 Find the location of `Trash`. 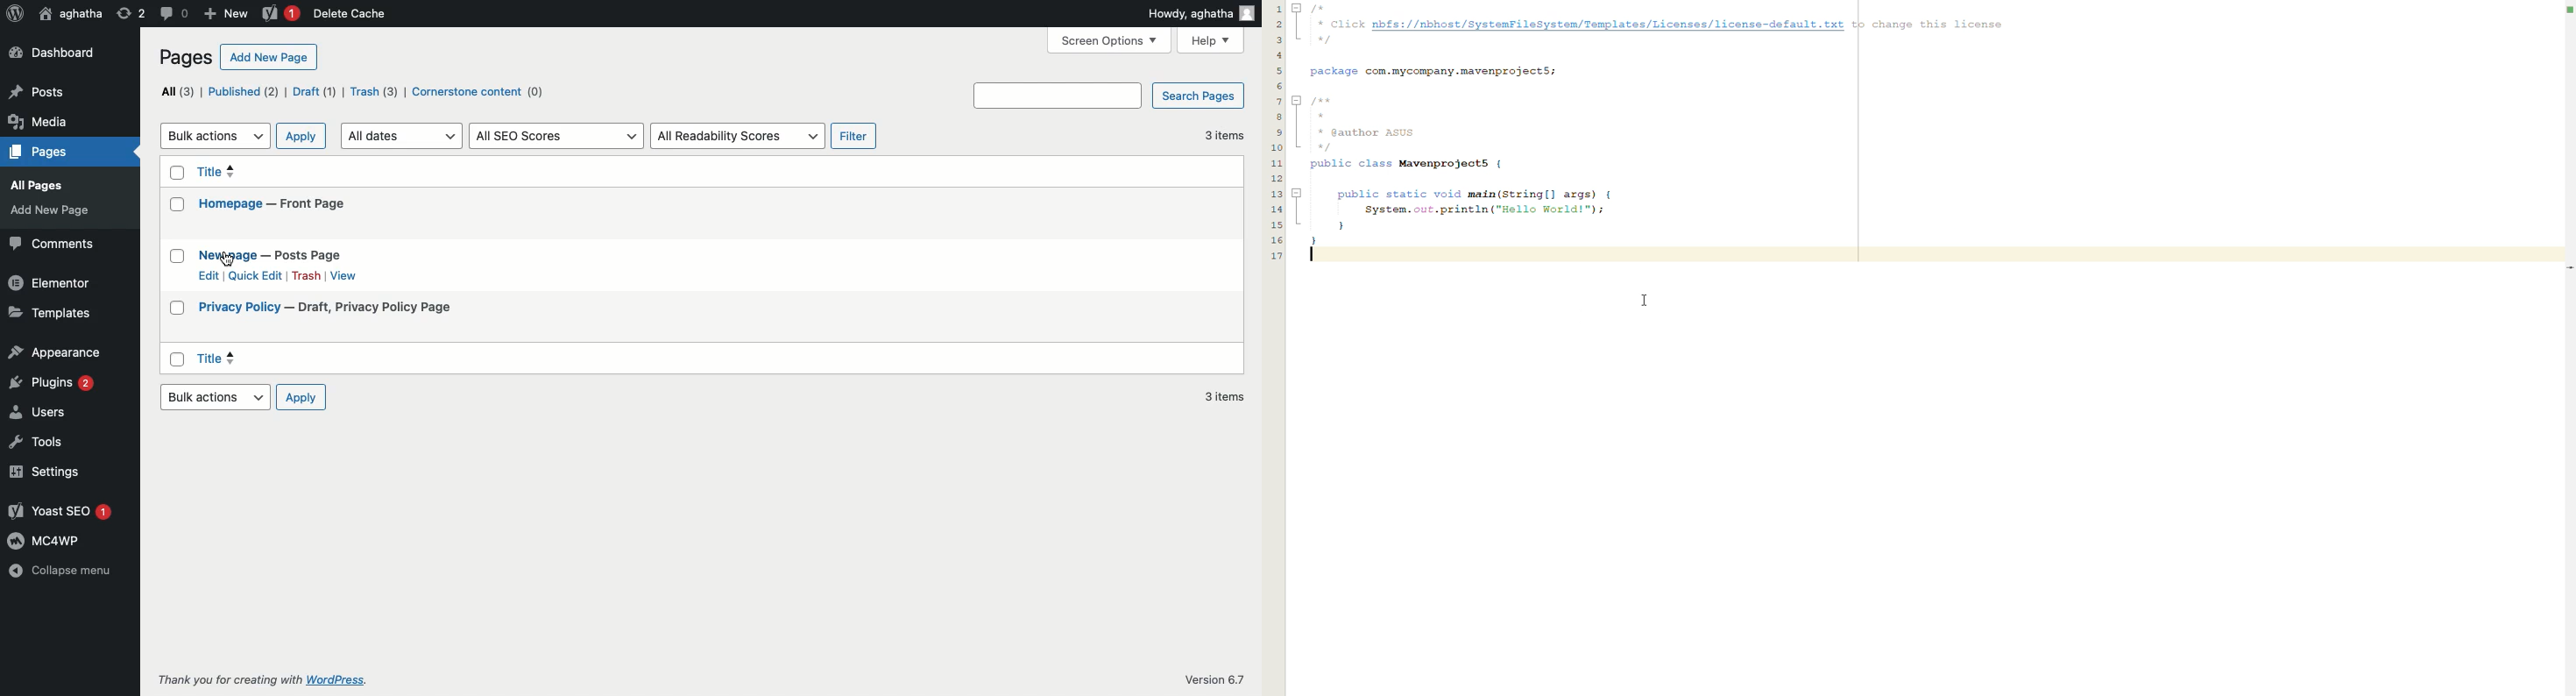

Trash is located at coordinates (373, 91).